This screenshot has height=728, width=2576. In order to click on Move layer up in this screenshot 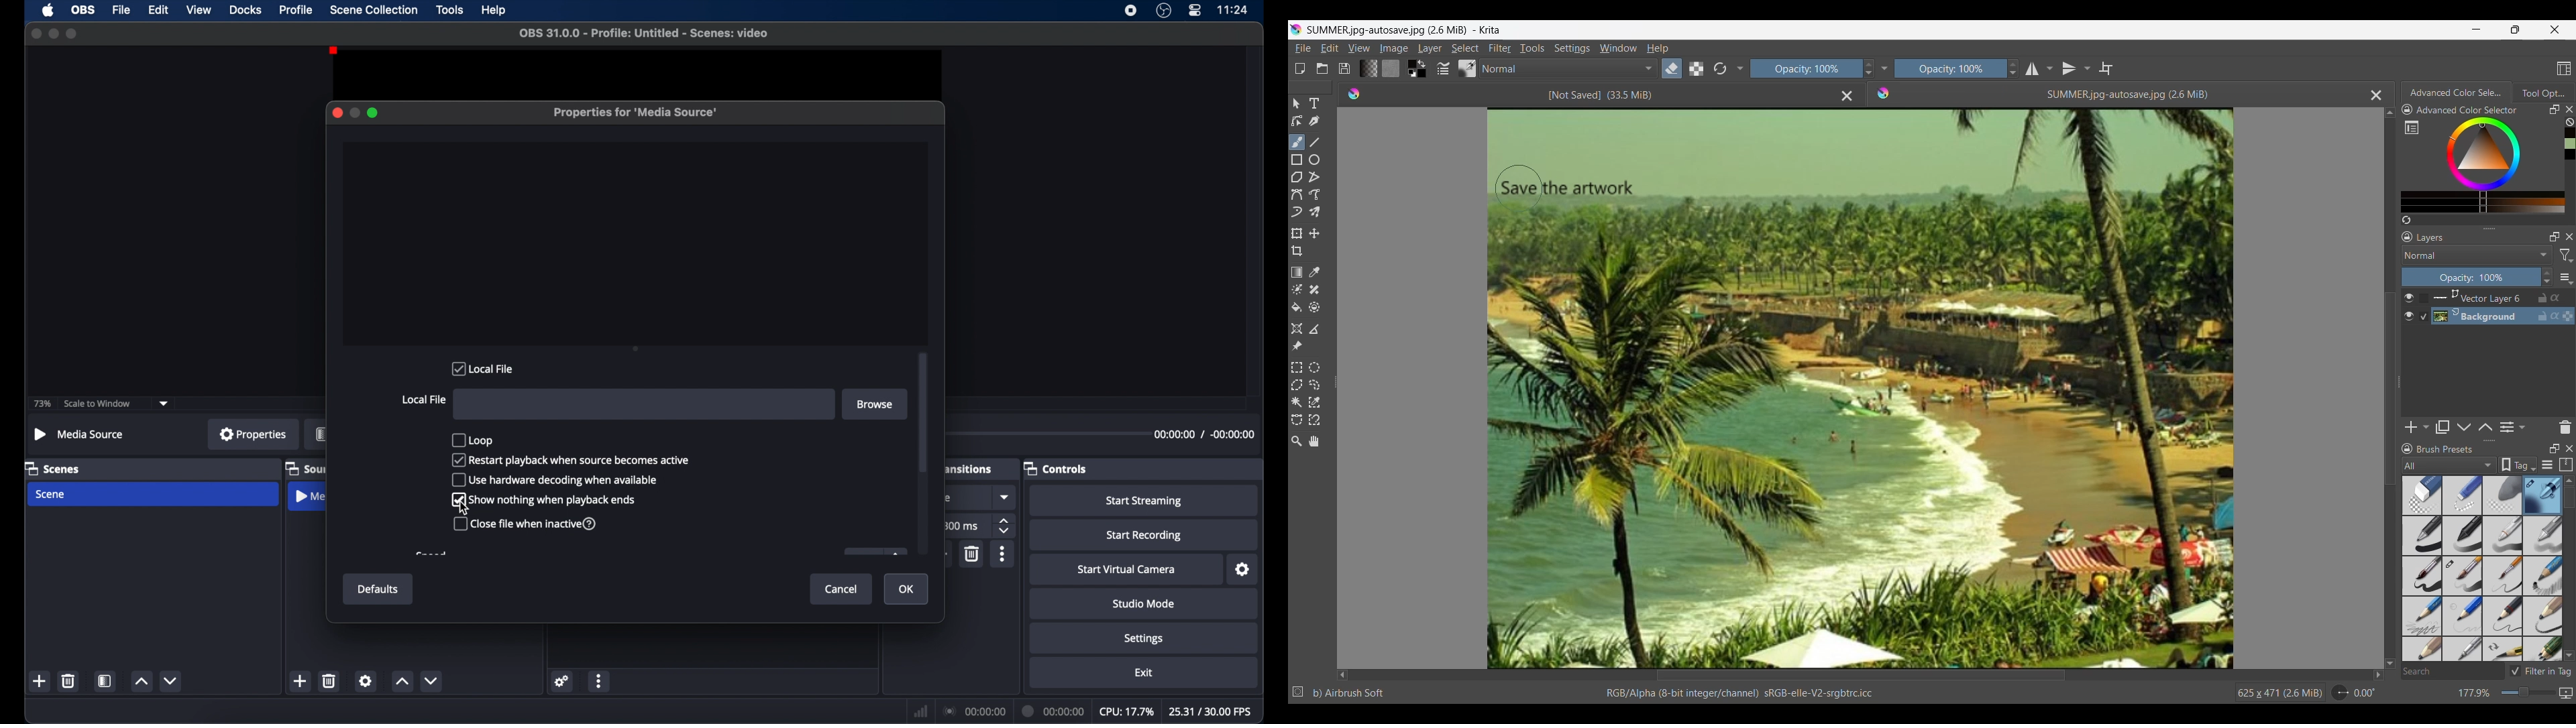, I will do `click(2485, 426)`.